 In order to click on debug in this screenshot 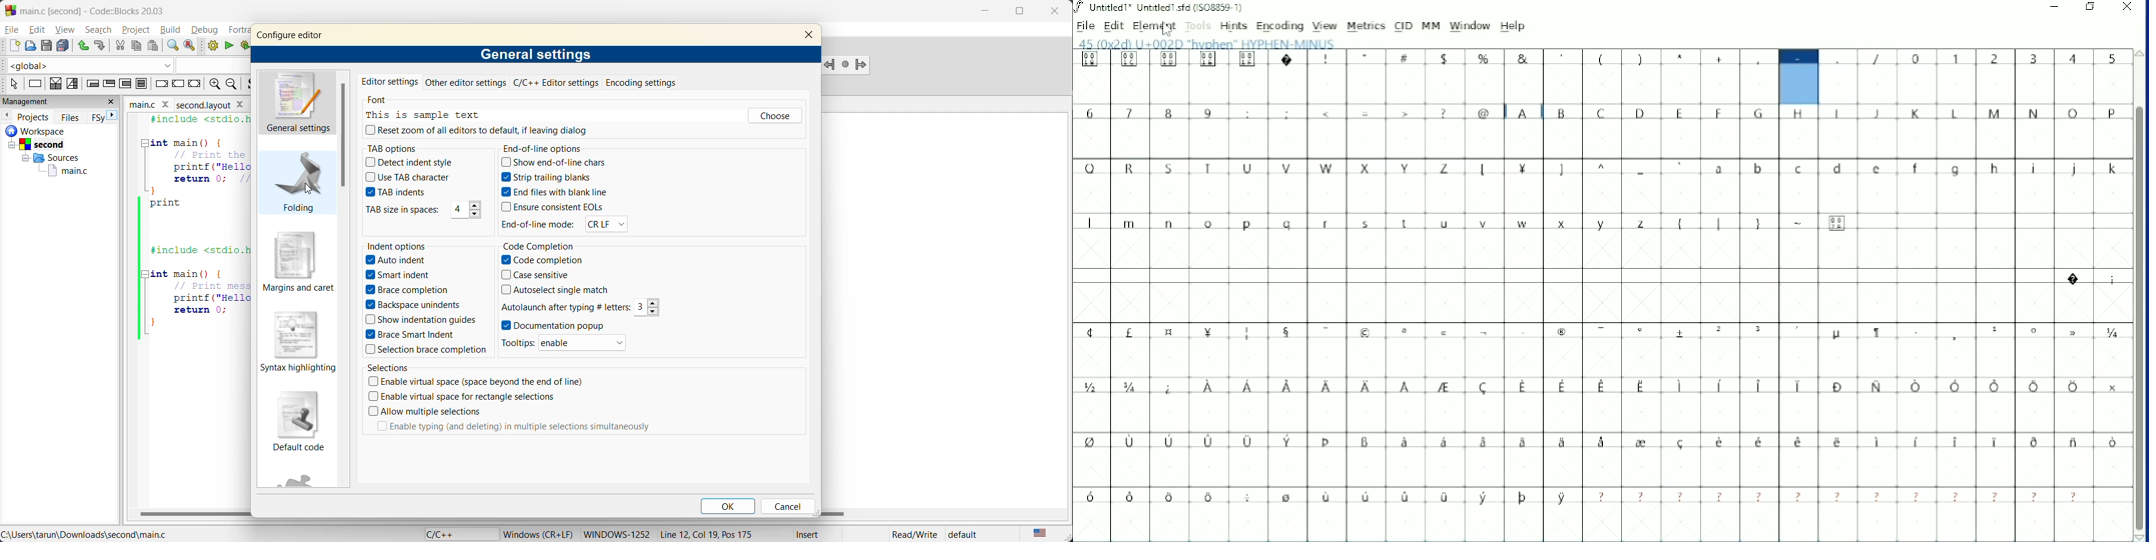, I will do `click(205, 30)`.